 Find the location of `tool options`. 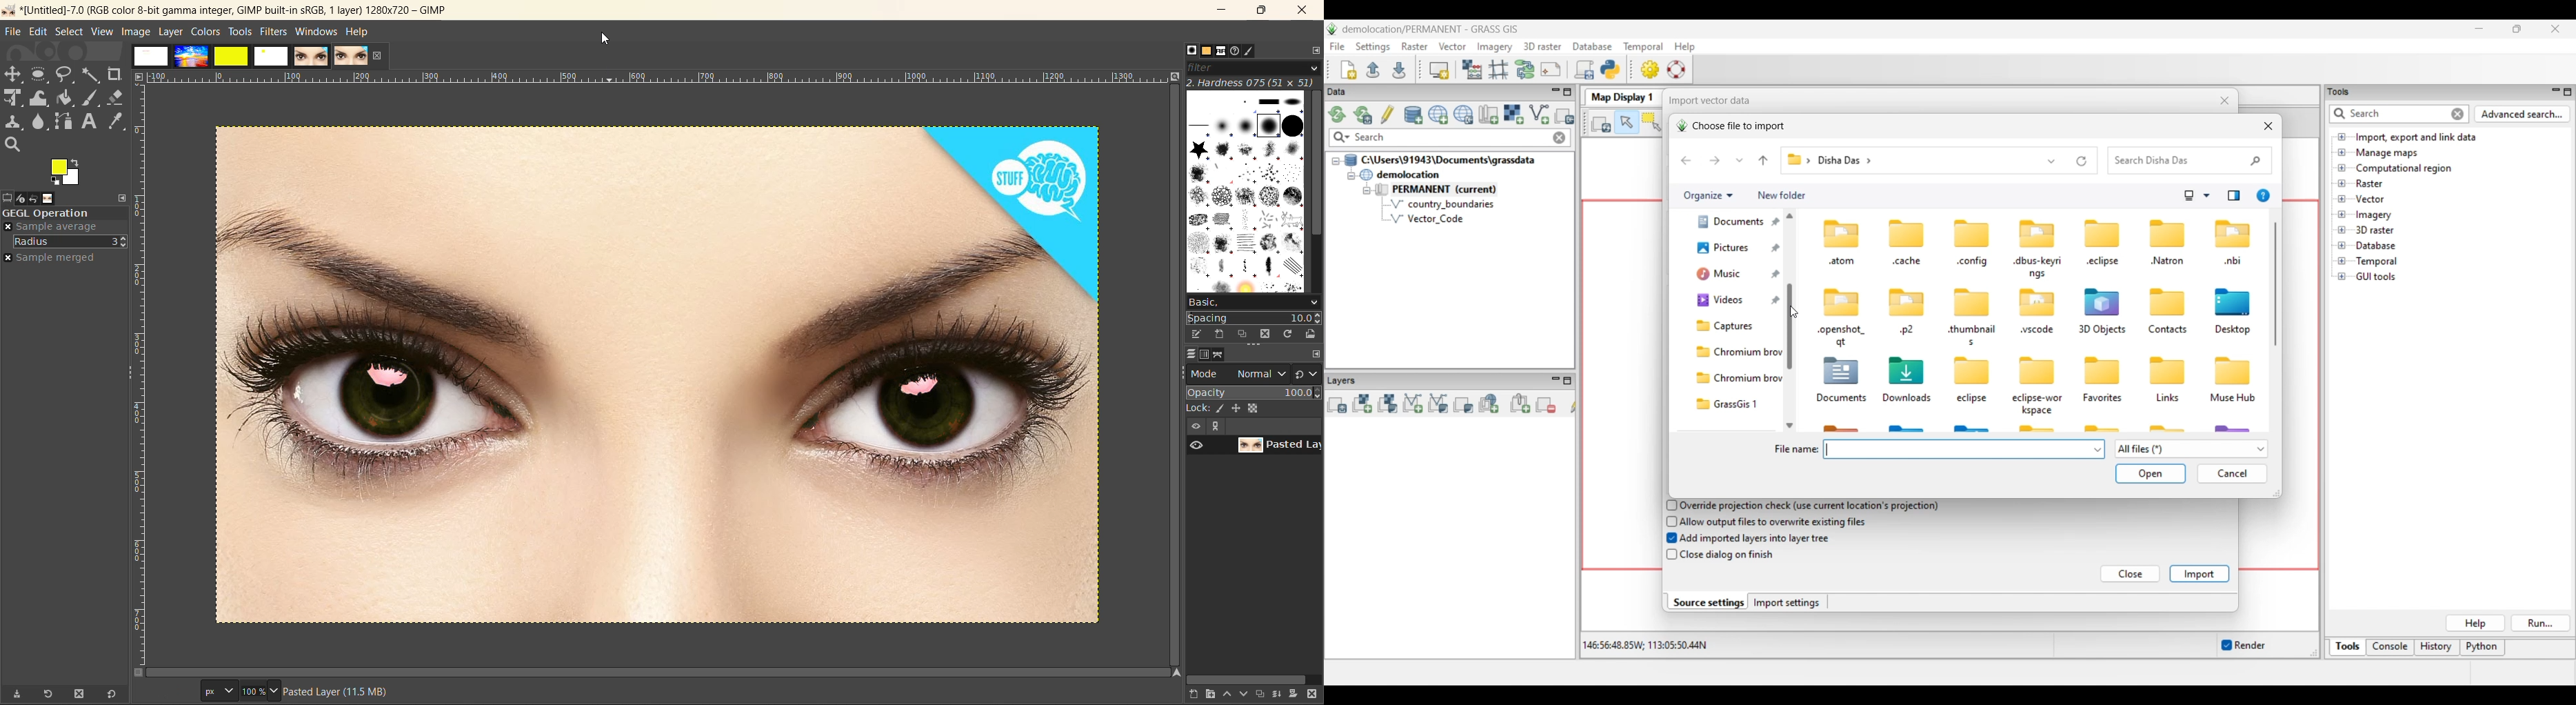

tool options is located at coordinates (8, 197).